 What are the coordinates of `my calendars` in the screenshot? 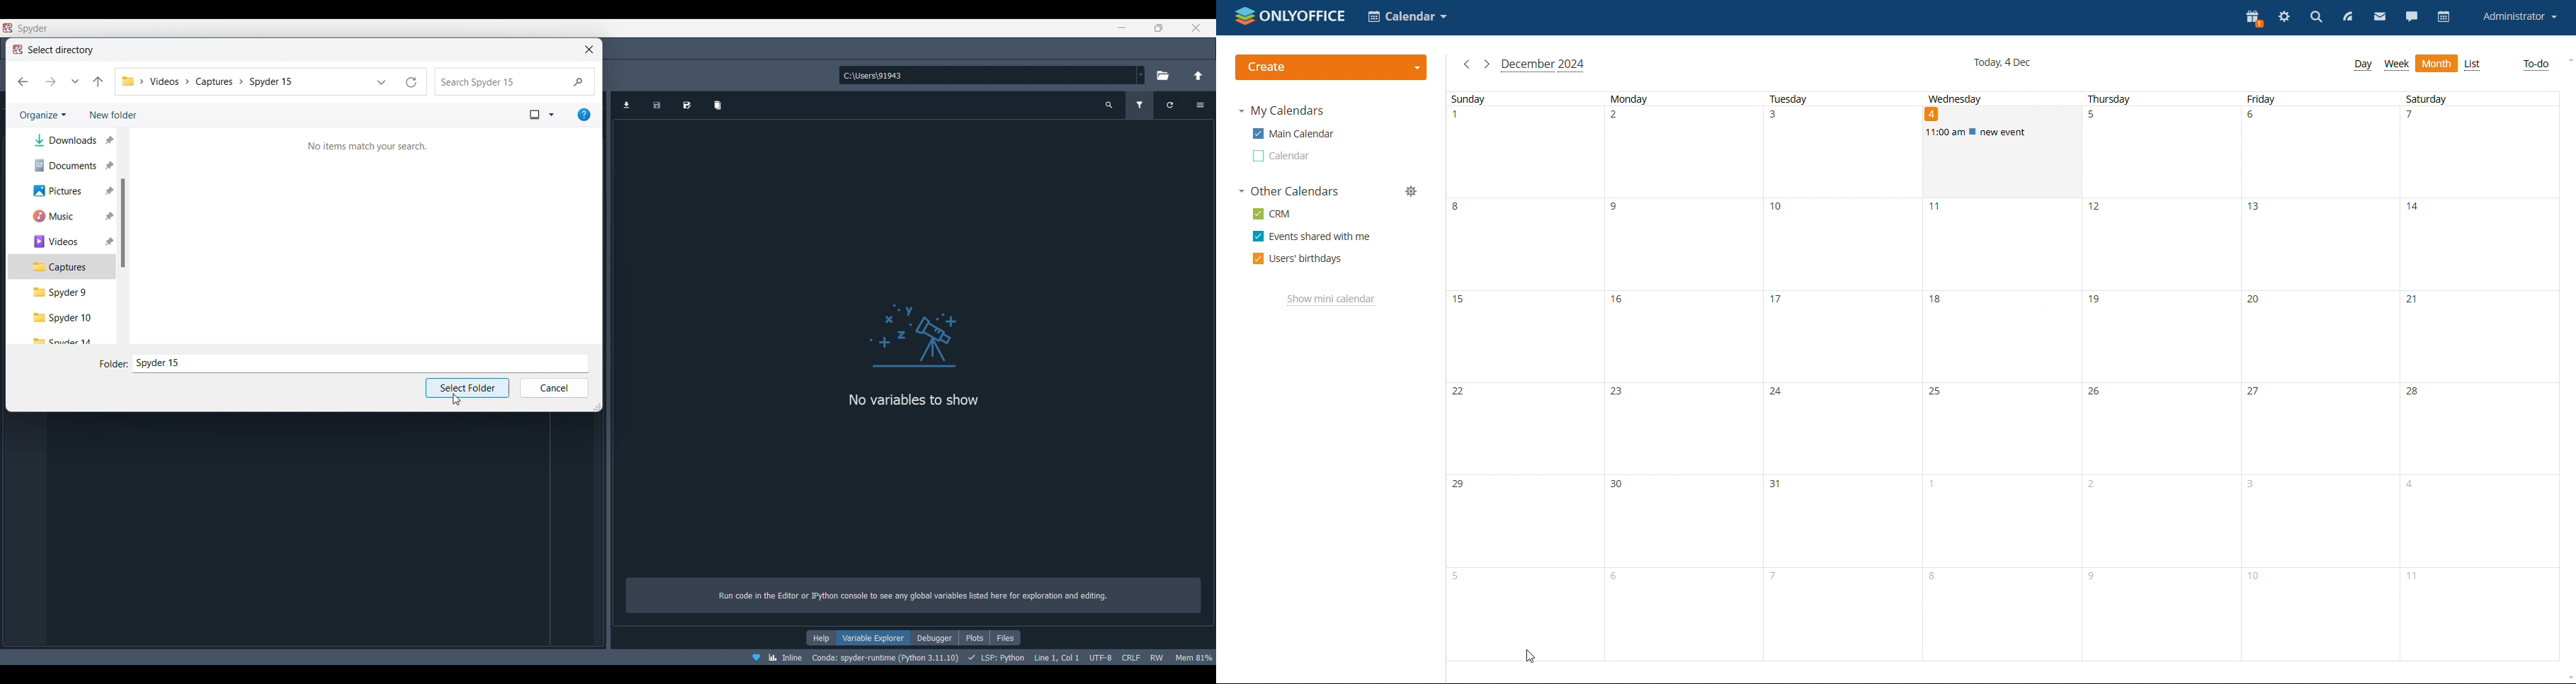 It's located at (1282, 111).